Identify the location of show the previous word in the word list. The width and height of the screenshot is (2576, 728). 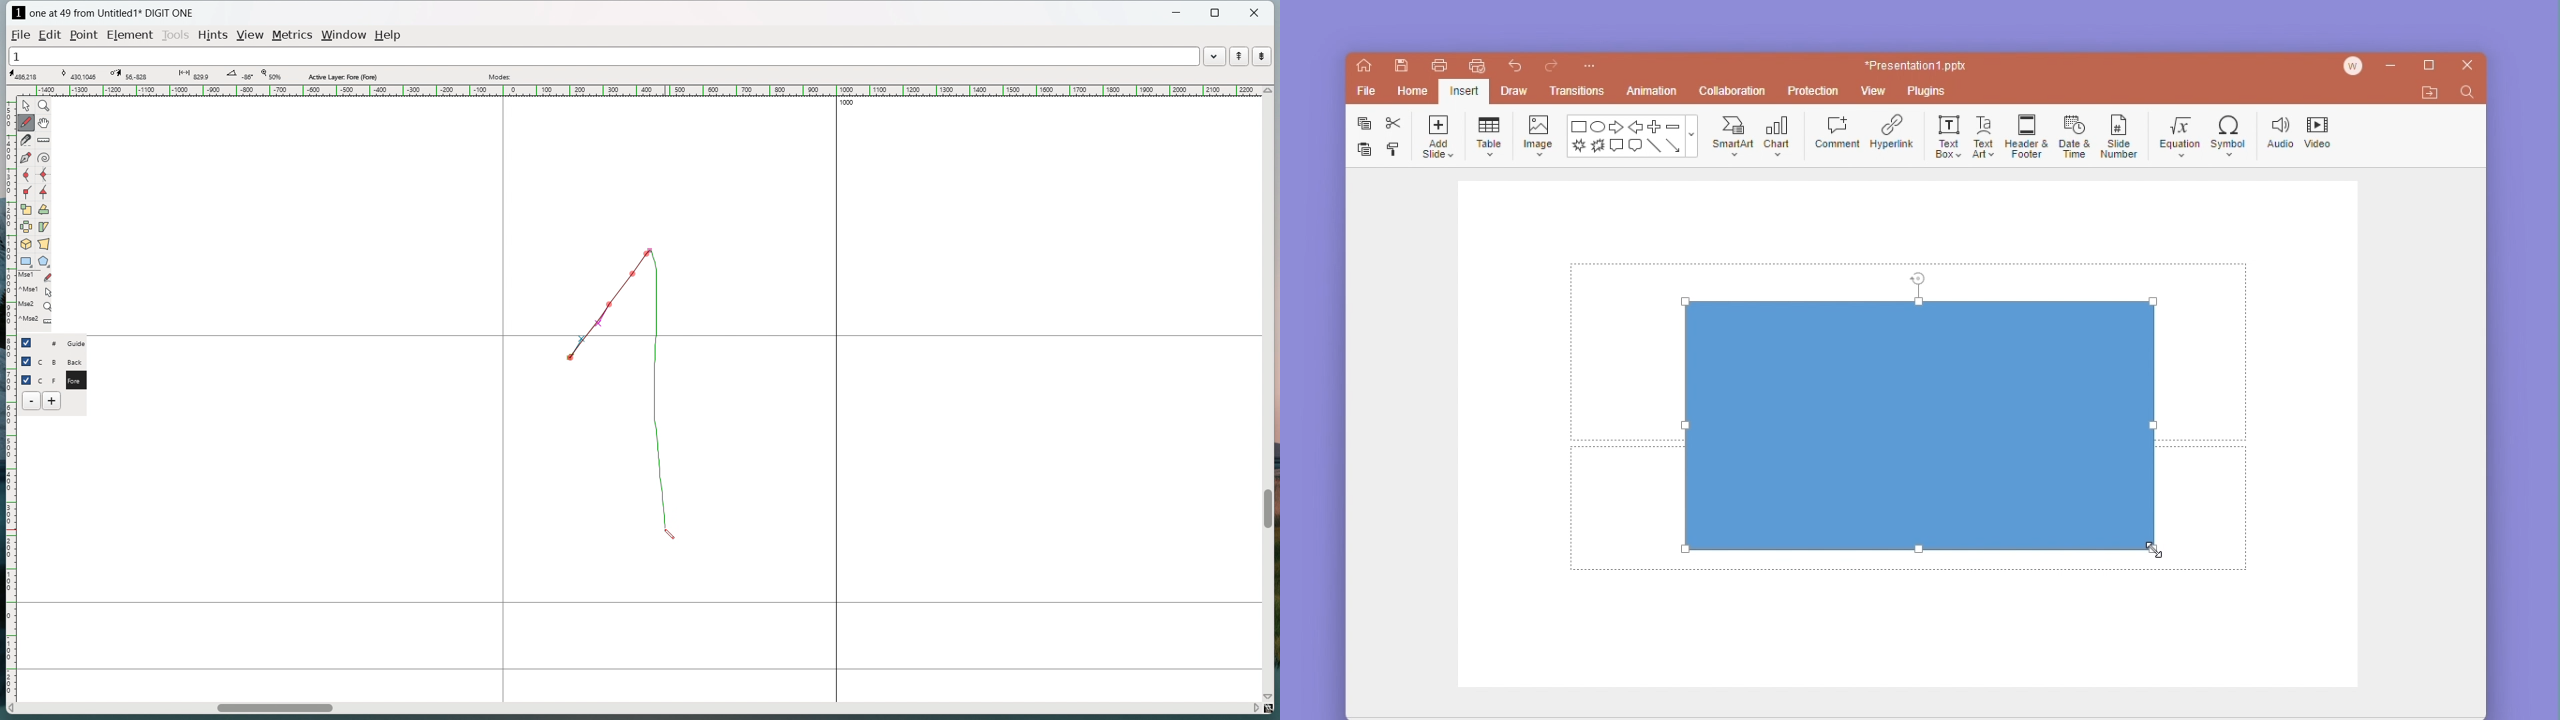
(1239, 56).